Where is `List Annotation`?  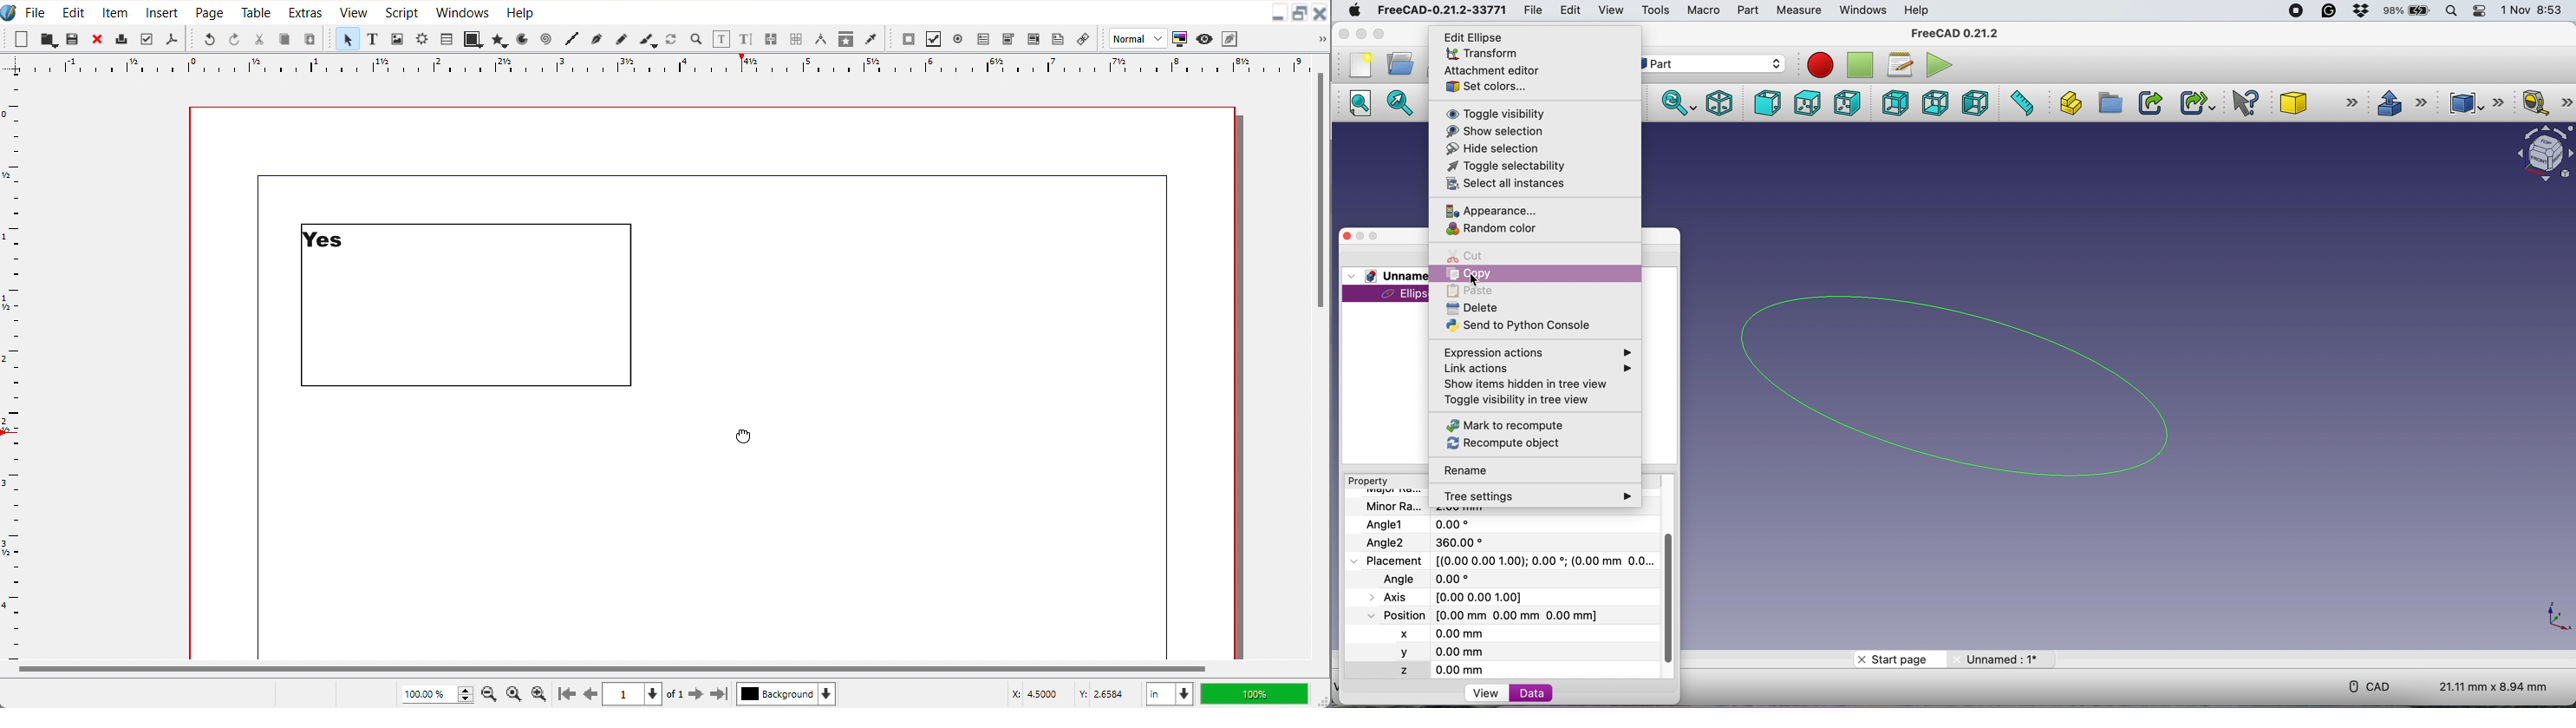
List Annotation is located at coordinates (1082, 38).